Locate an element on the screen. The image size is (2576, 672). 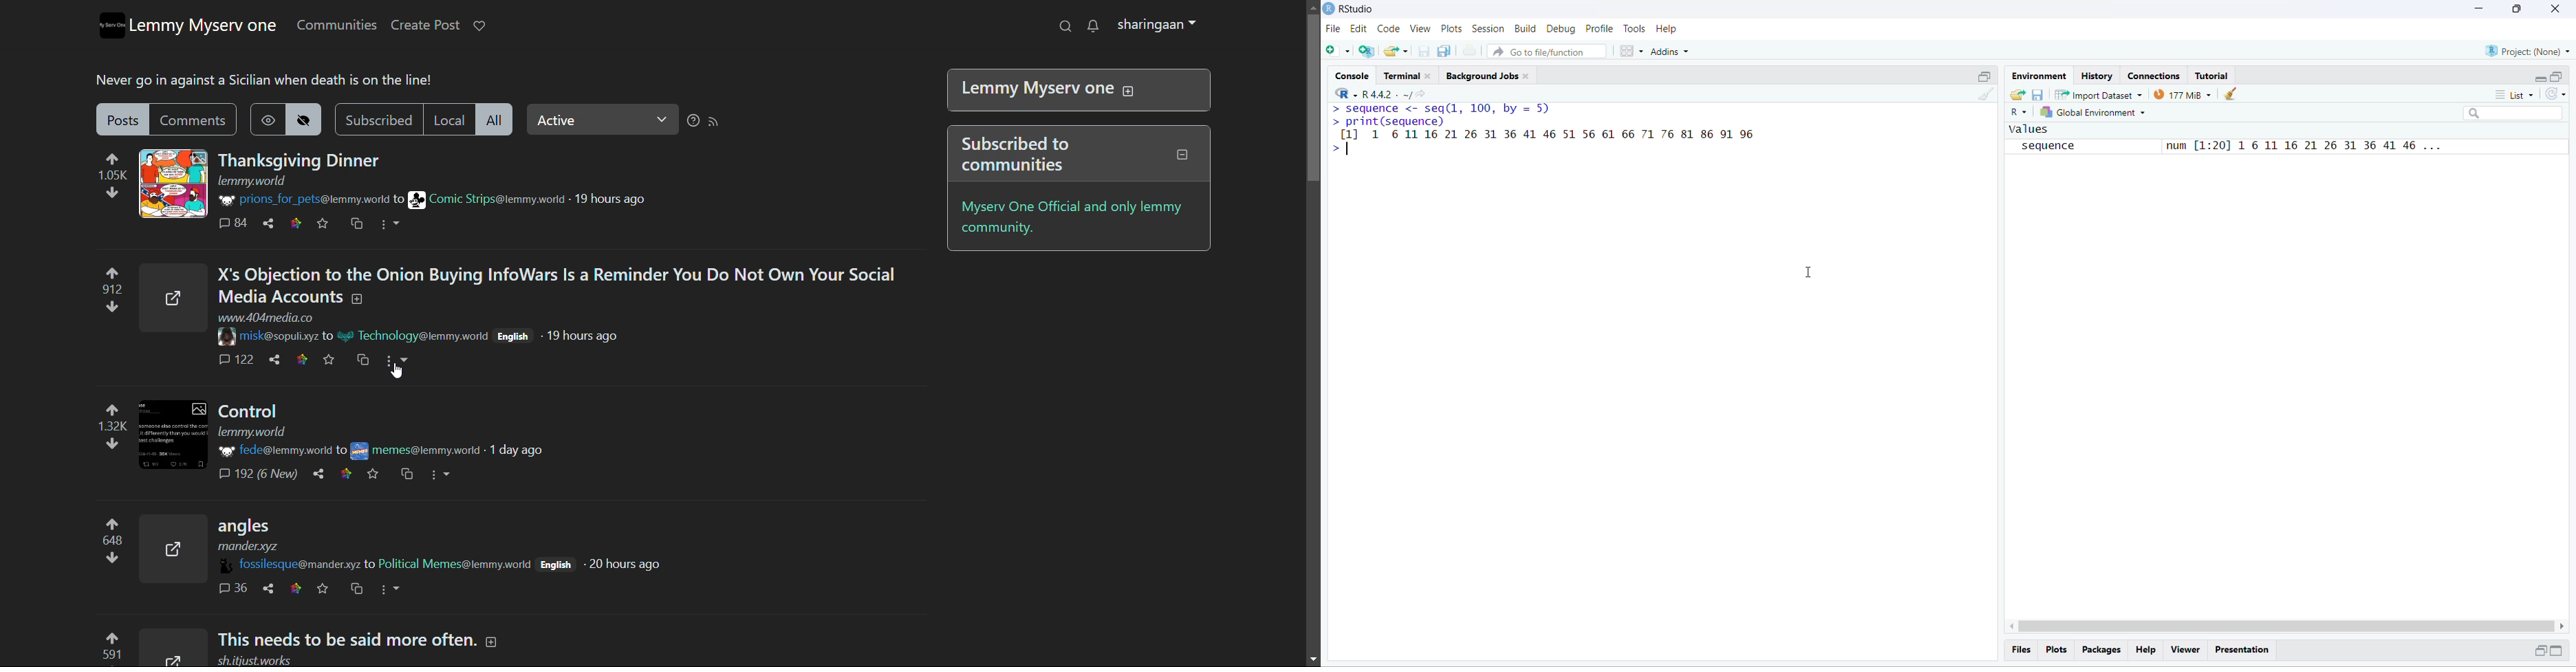
terminal is located at coordinates (1402, 75).